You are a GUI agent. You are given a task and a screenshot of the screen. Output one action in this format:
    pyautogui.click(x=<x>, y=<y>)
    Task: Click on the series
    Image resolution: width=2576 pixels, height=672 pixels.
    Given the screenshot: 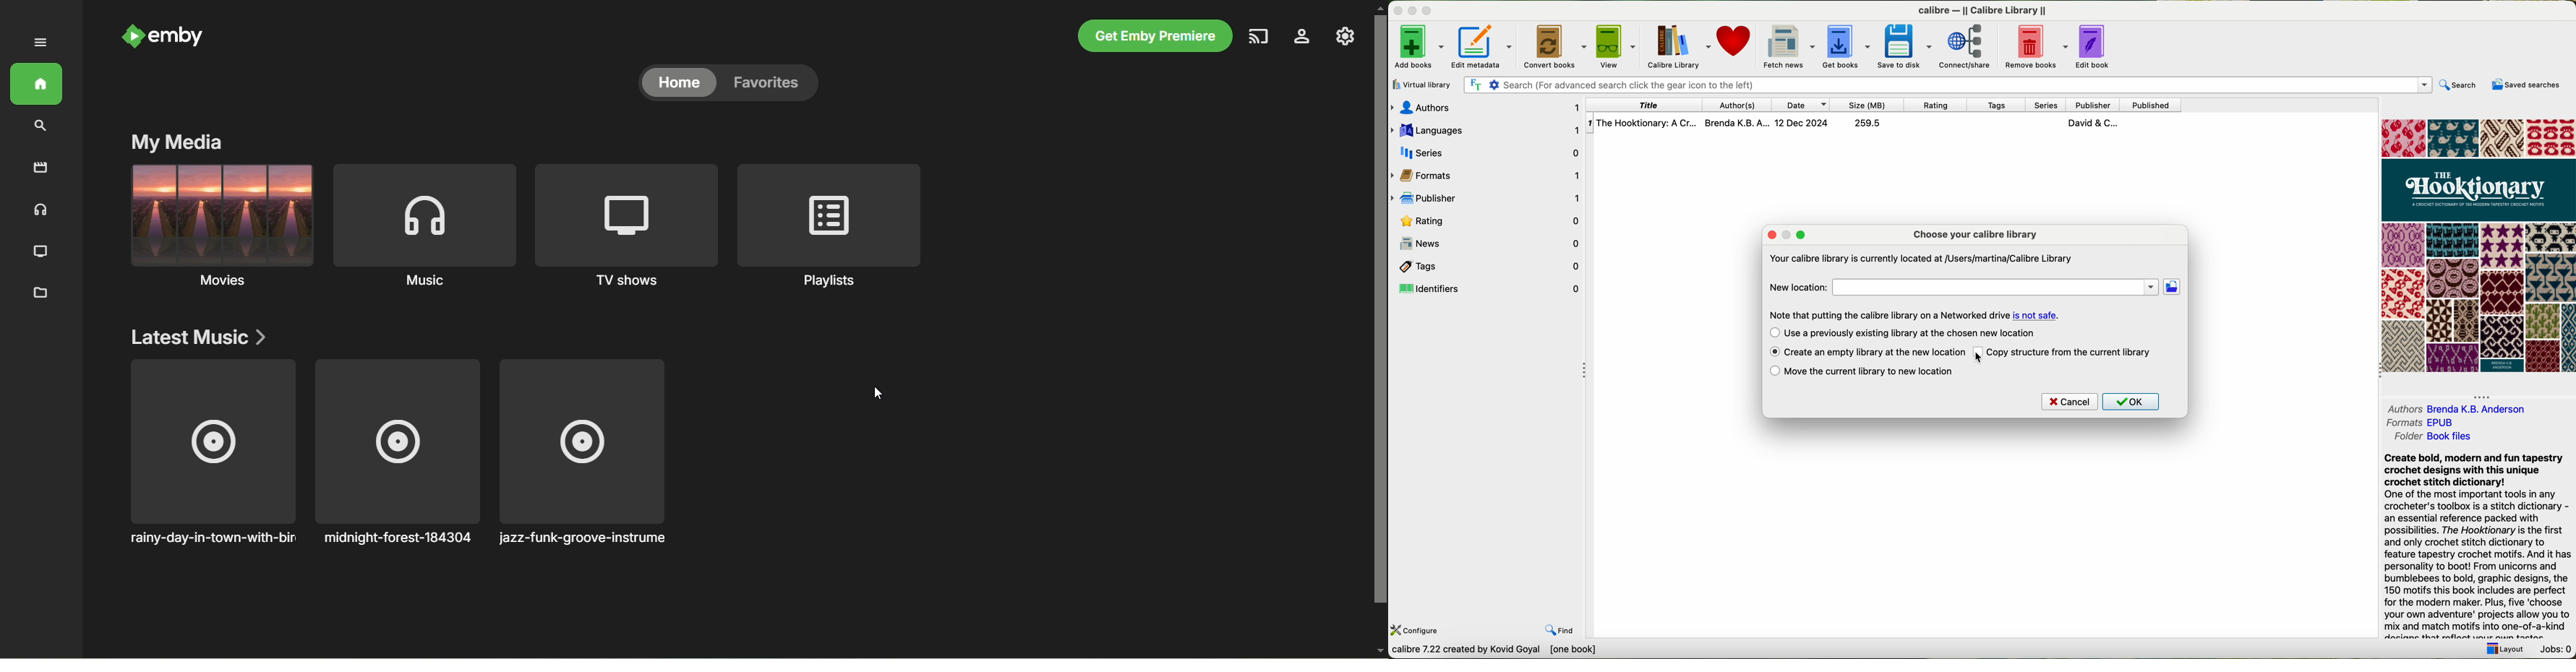 What is the action you would take?
    pyautogui.click(x=1487, y=151)
    